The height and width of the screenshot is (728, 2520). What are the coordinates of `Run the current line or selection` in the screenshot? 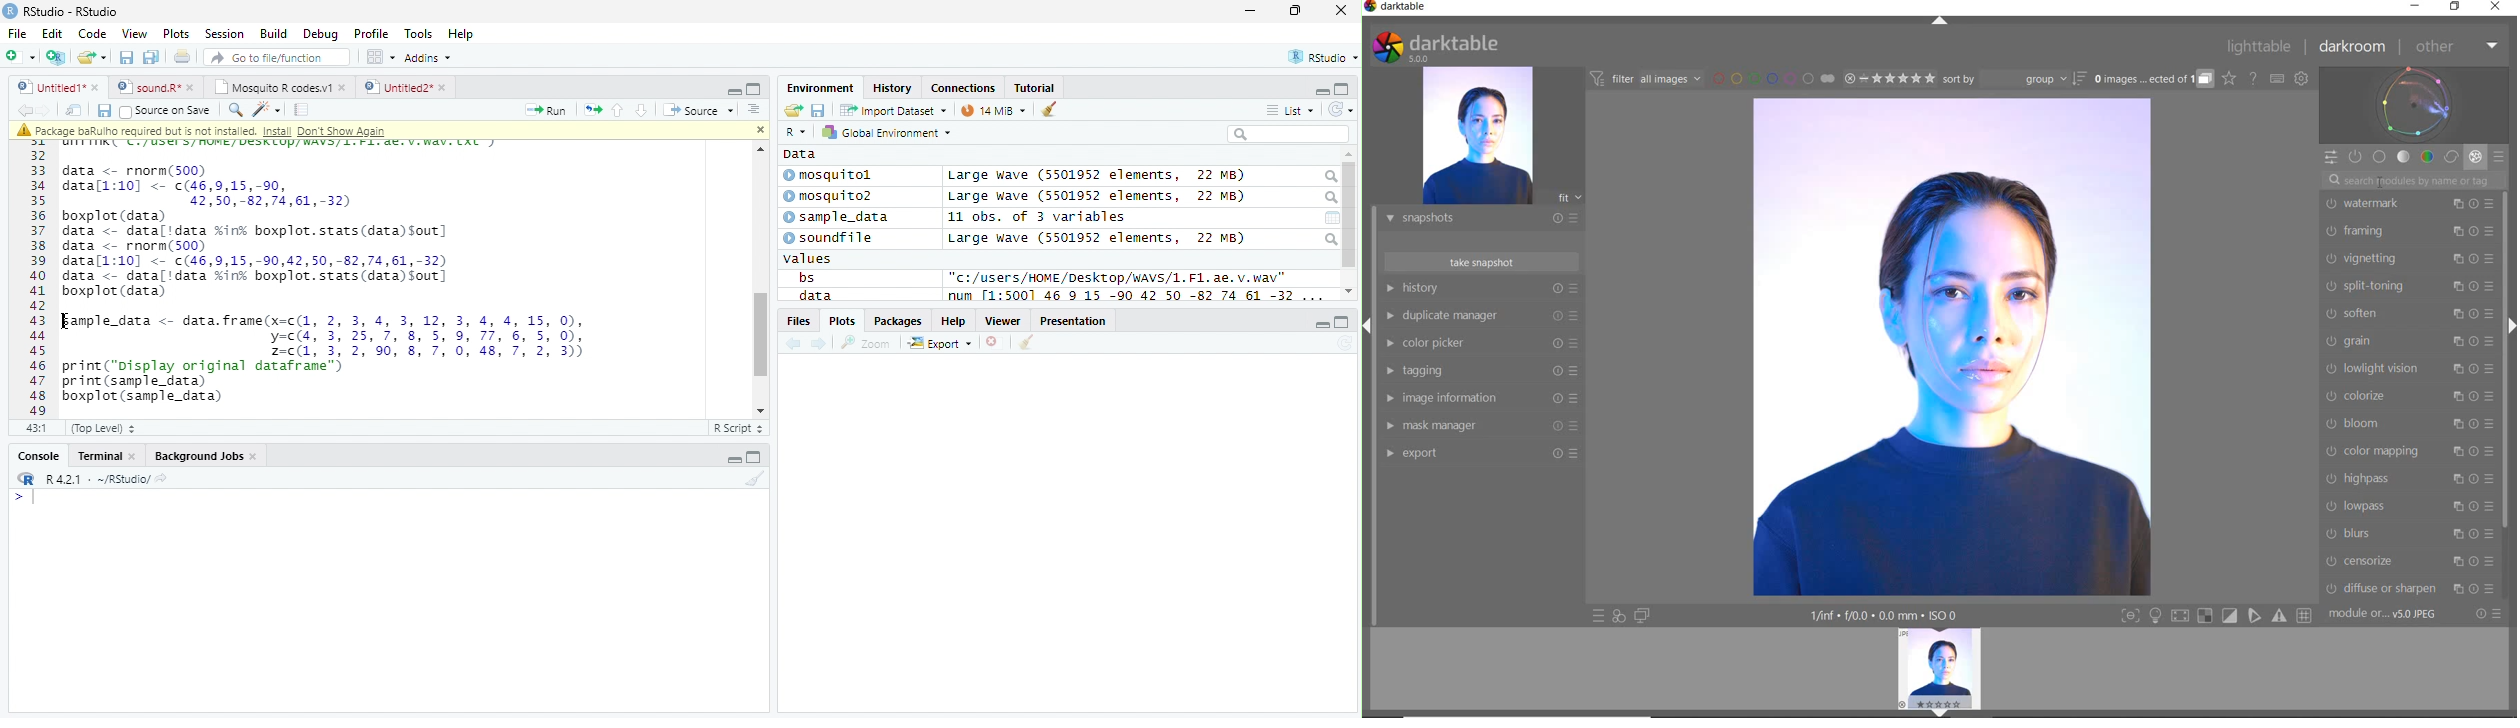 It's located at (546, 111).